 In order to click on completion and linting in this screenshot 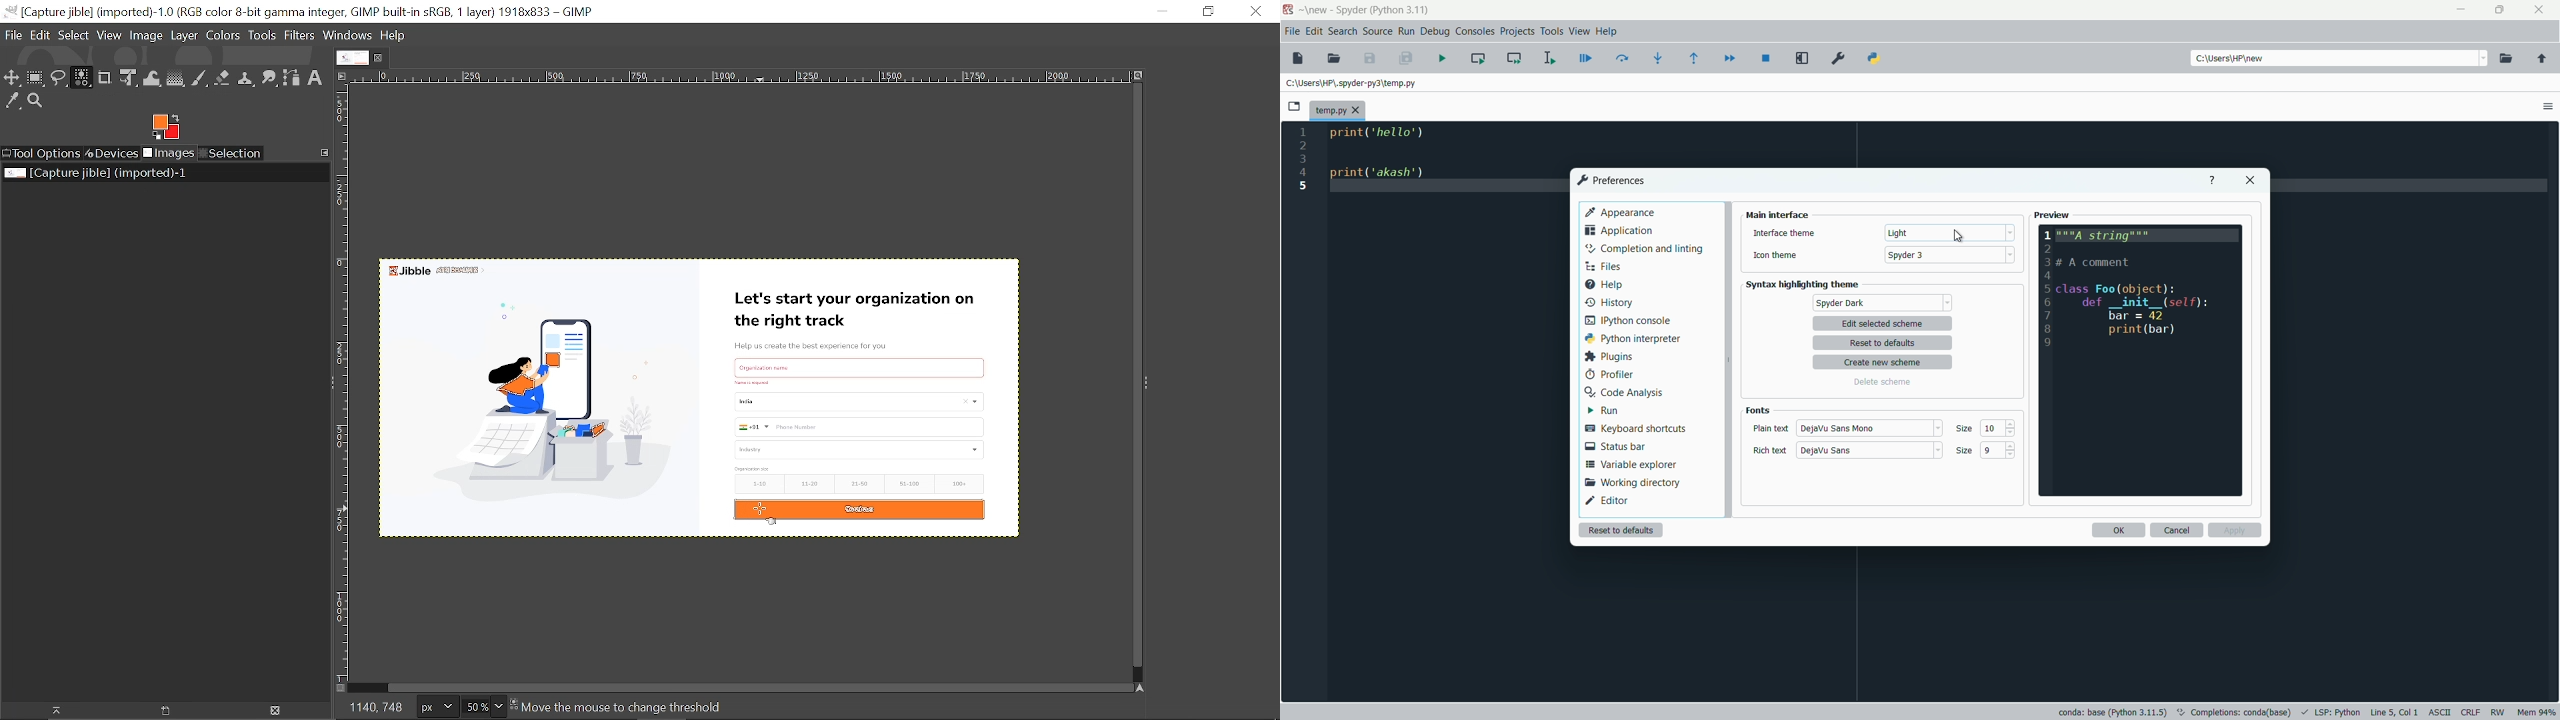, I will do `click(1644, 249)`.